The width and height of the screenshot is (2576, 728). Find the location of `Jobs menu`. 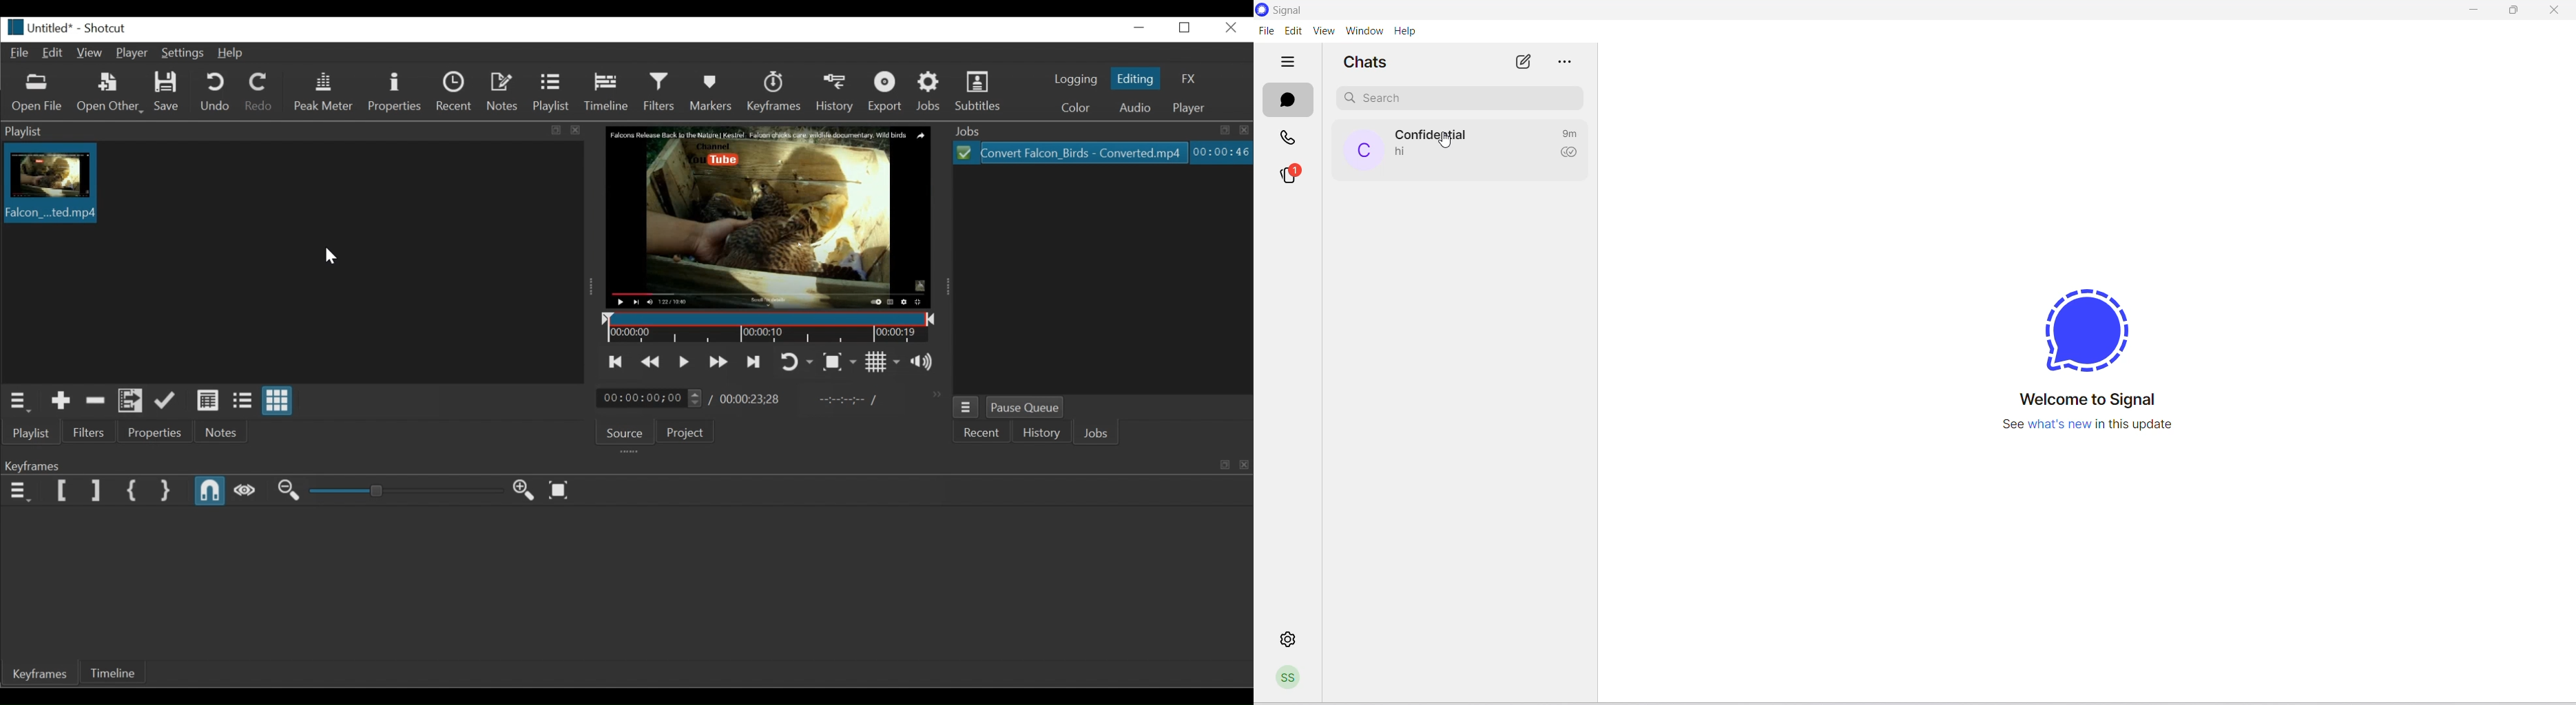

Jobs menu is located at coordinates (967, 407).